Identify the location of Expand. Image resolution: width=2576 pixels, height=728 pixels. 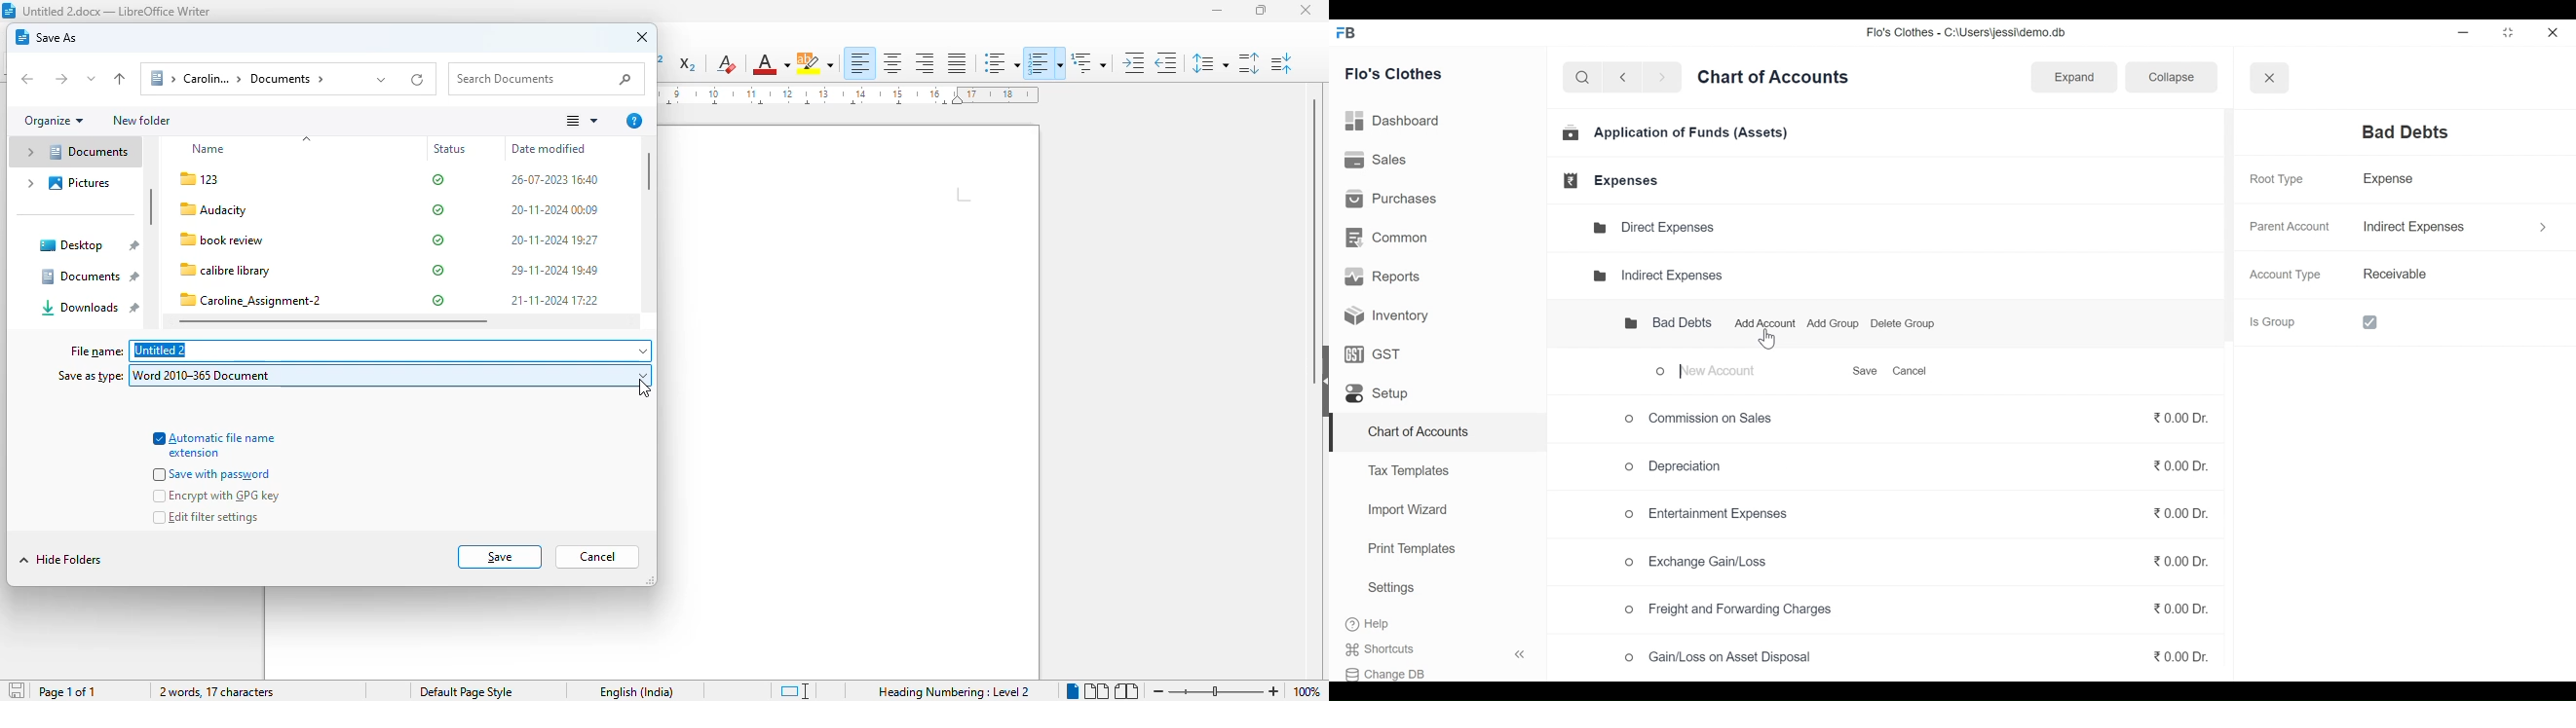
(2073, 77).